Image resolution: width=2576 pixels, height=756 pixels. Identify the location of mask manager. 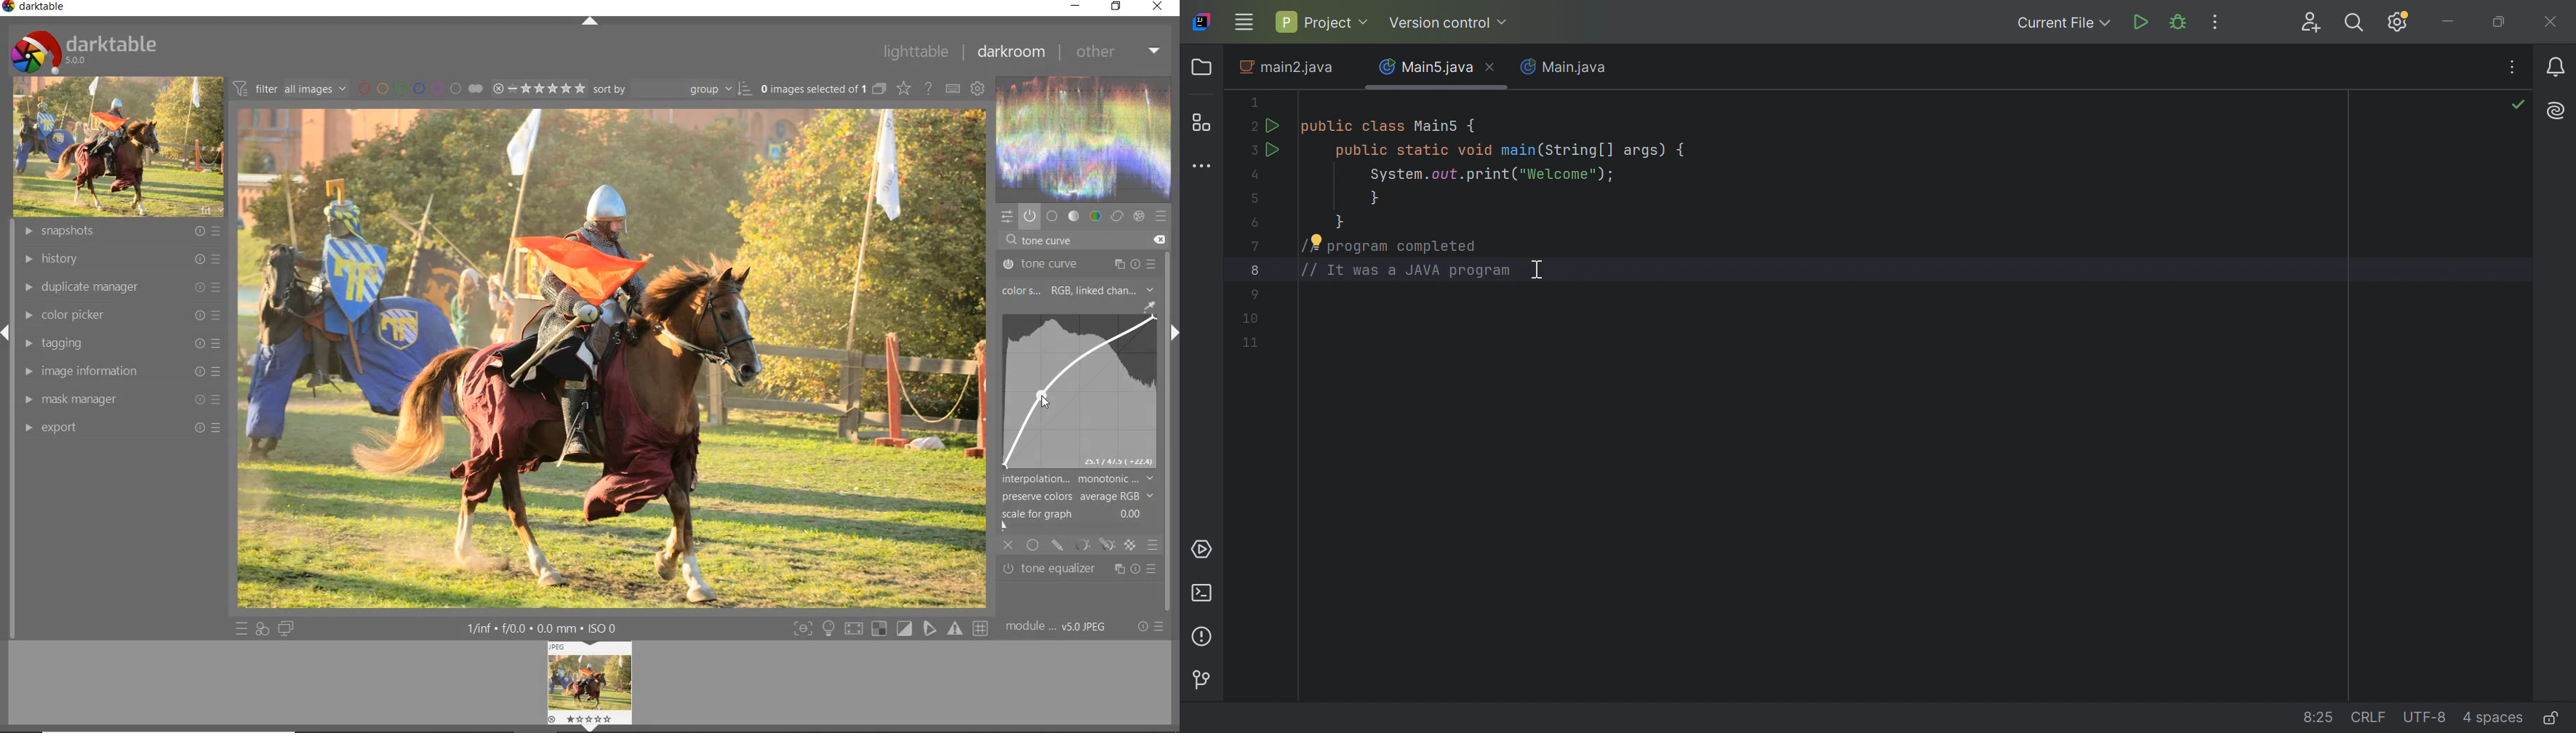
(119, 401).